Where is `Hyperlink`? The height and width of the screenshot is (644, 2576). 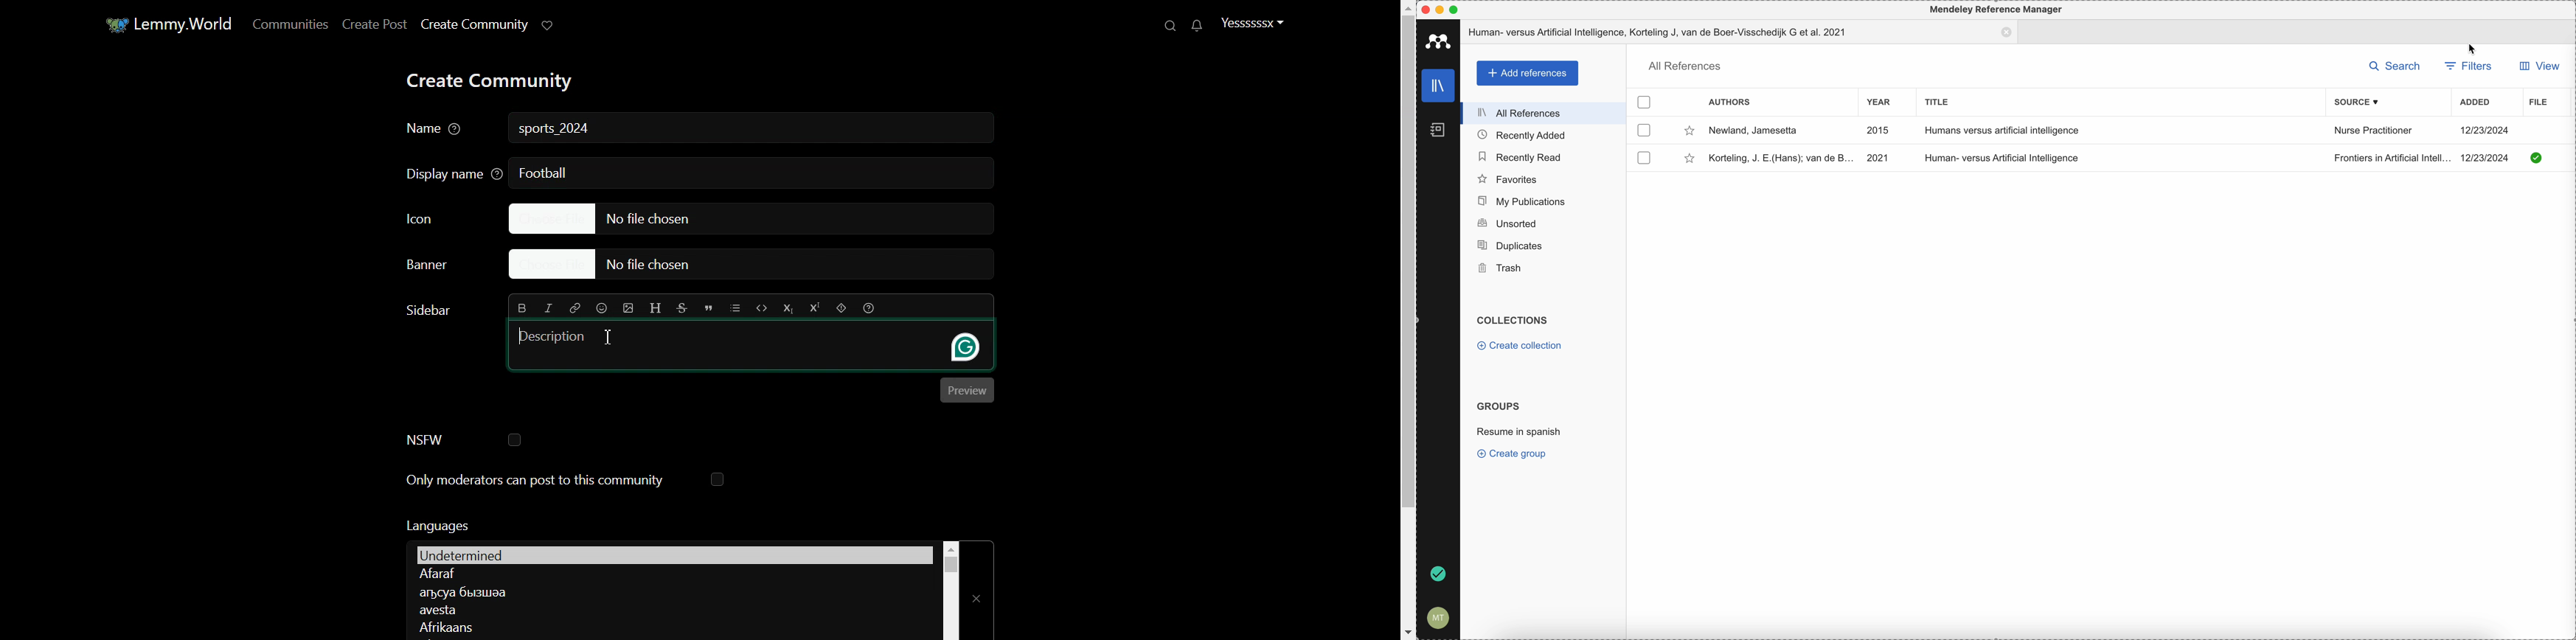
Hyperlink is located at coordinates (574, 307).